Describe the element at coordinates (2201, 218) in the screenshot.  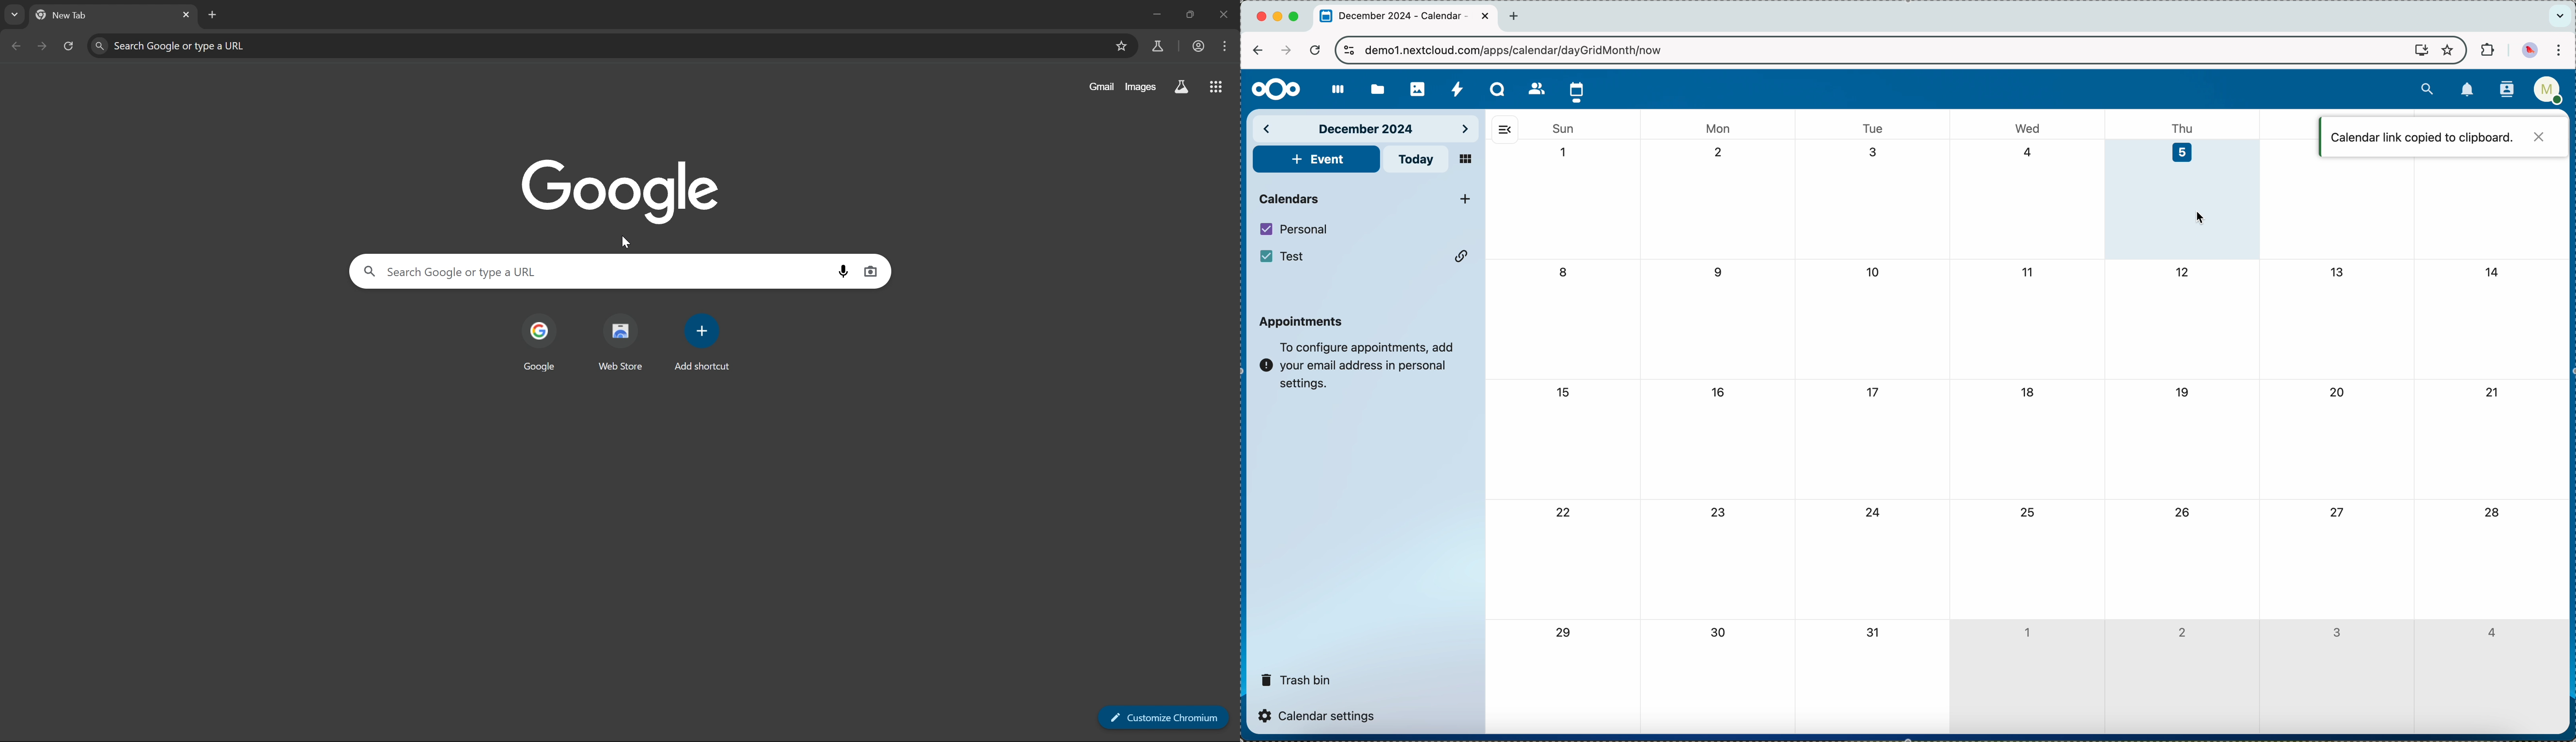
I see `mouse` at that location.